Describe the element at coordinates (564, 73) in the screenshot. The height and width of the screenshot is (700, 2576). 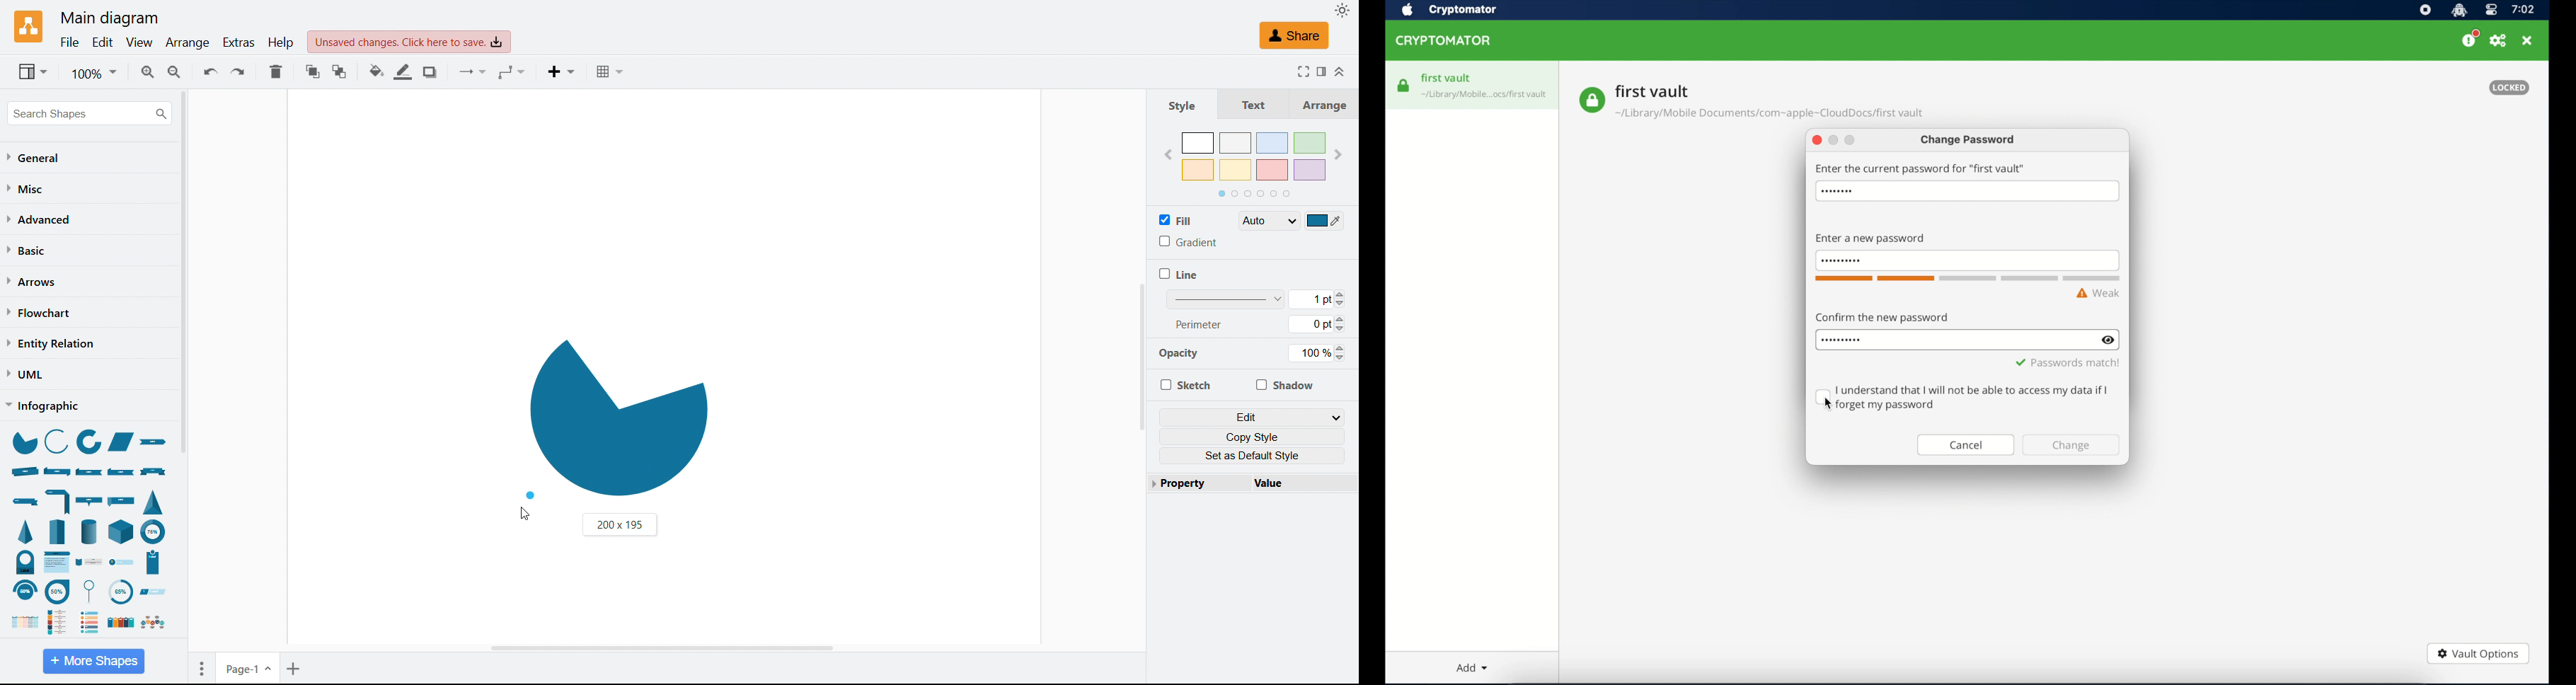
I see `Insert ` at that location.